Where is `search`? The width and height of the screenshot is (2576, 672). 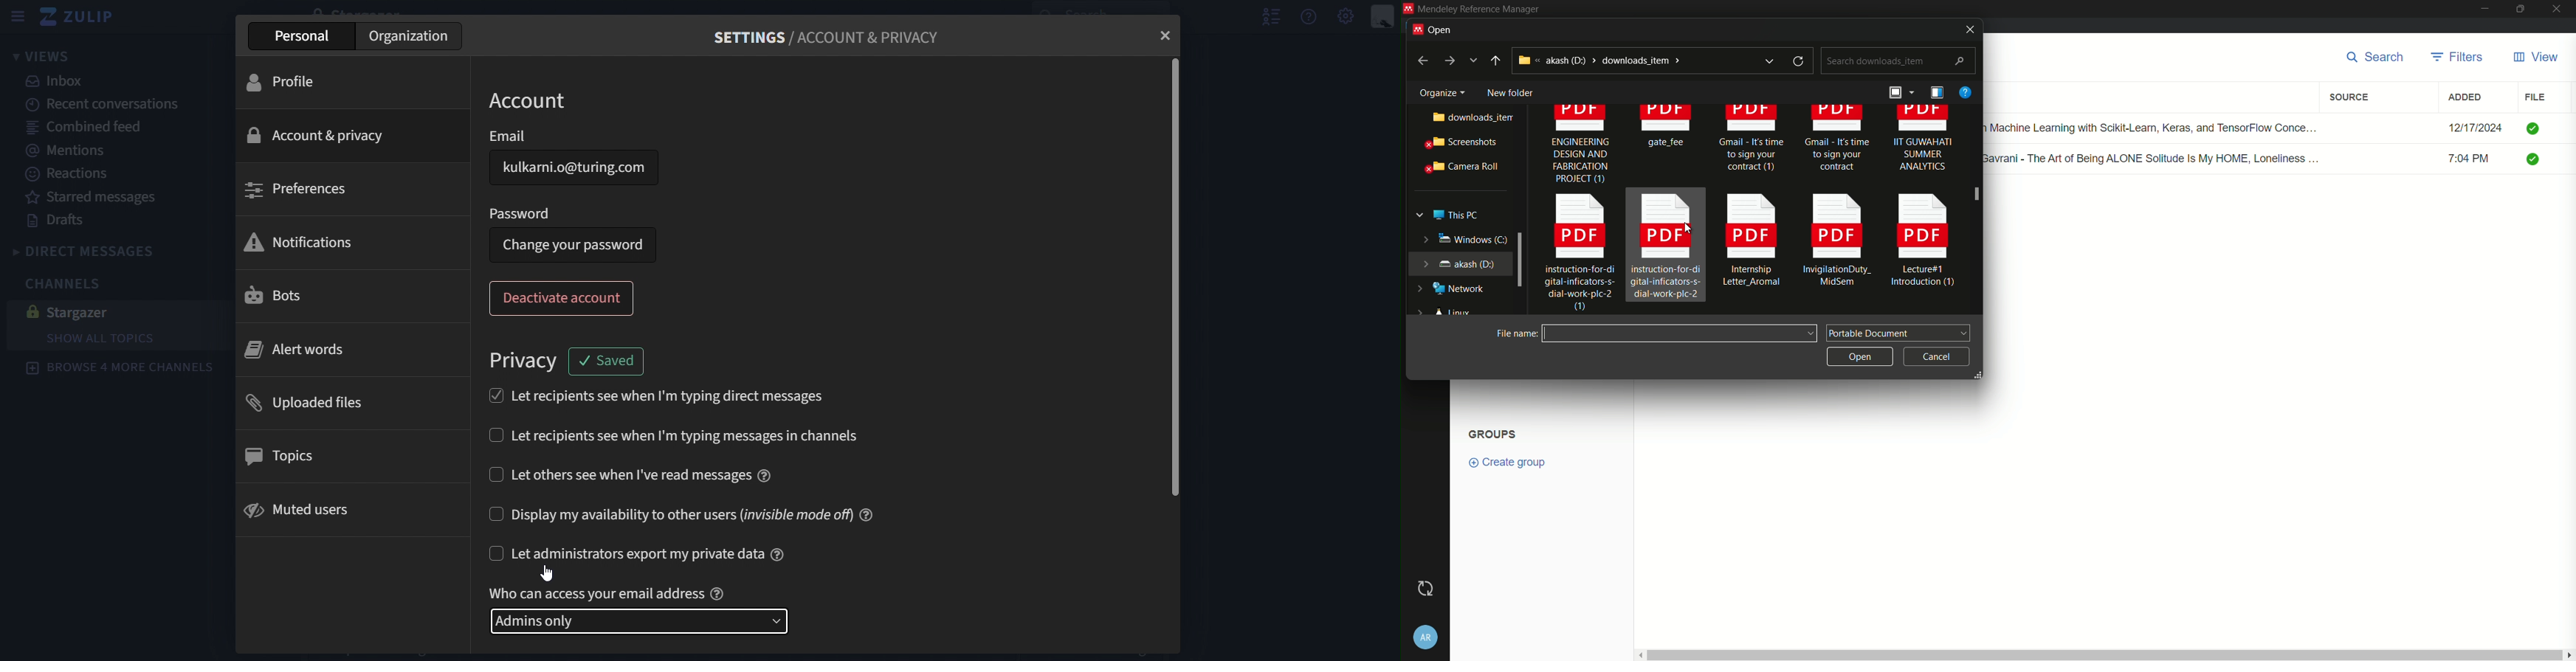 search is located at coordinates (2379, 58).